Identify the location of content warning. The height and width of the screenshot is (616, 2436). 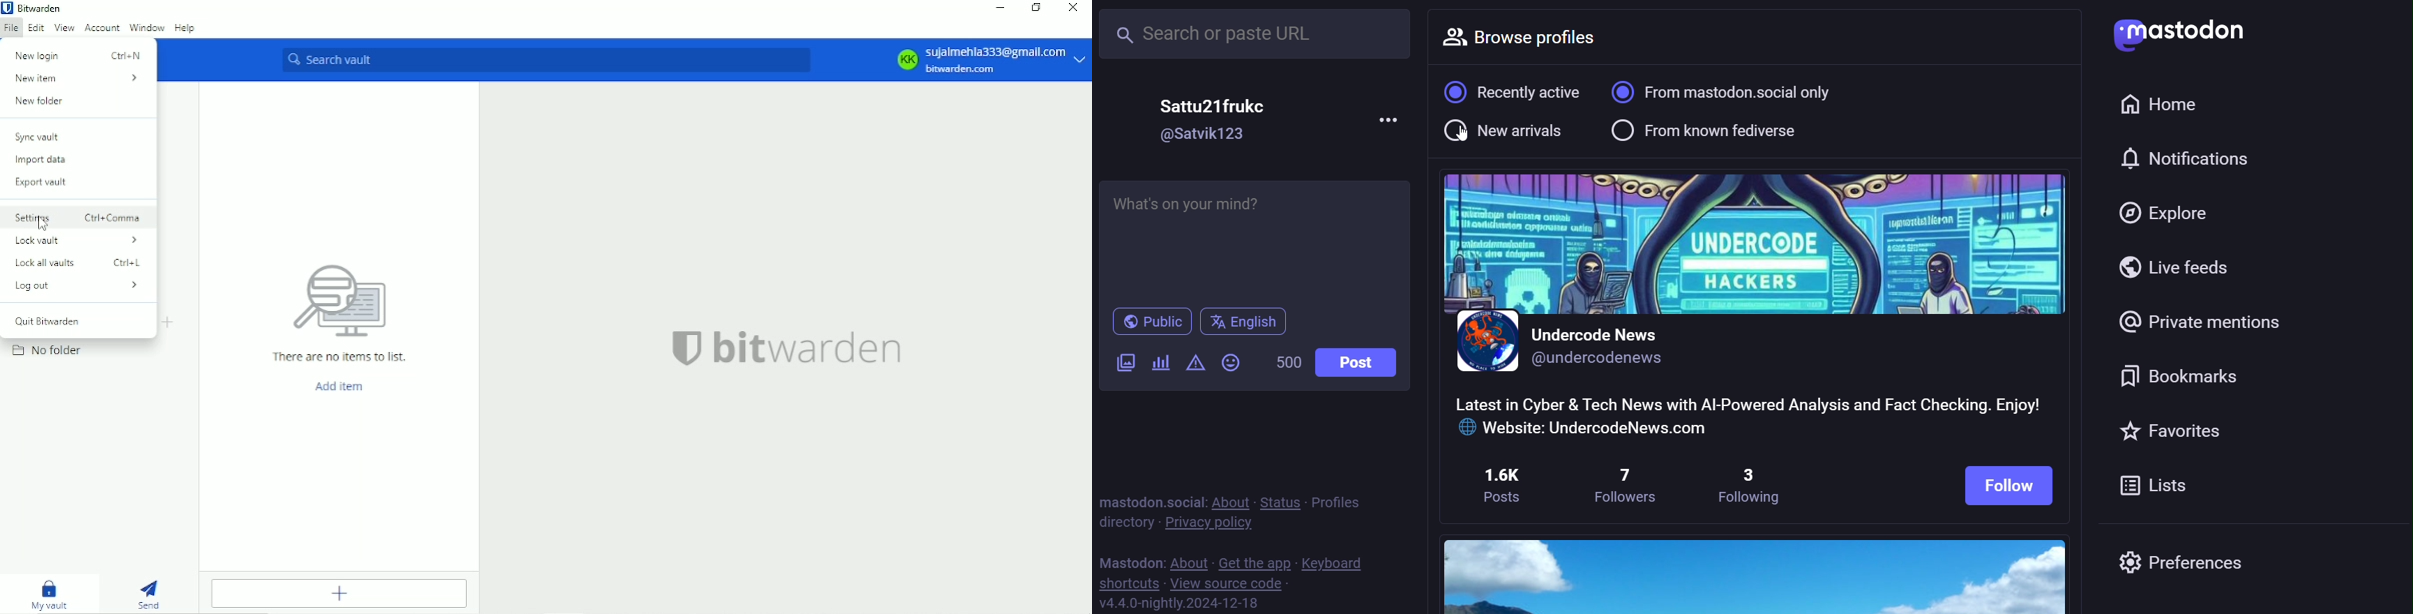
(1195, 364).